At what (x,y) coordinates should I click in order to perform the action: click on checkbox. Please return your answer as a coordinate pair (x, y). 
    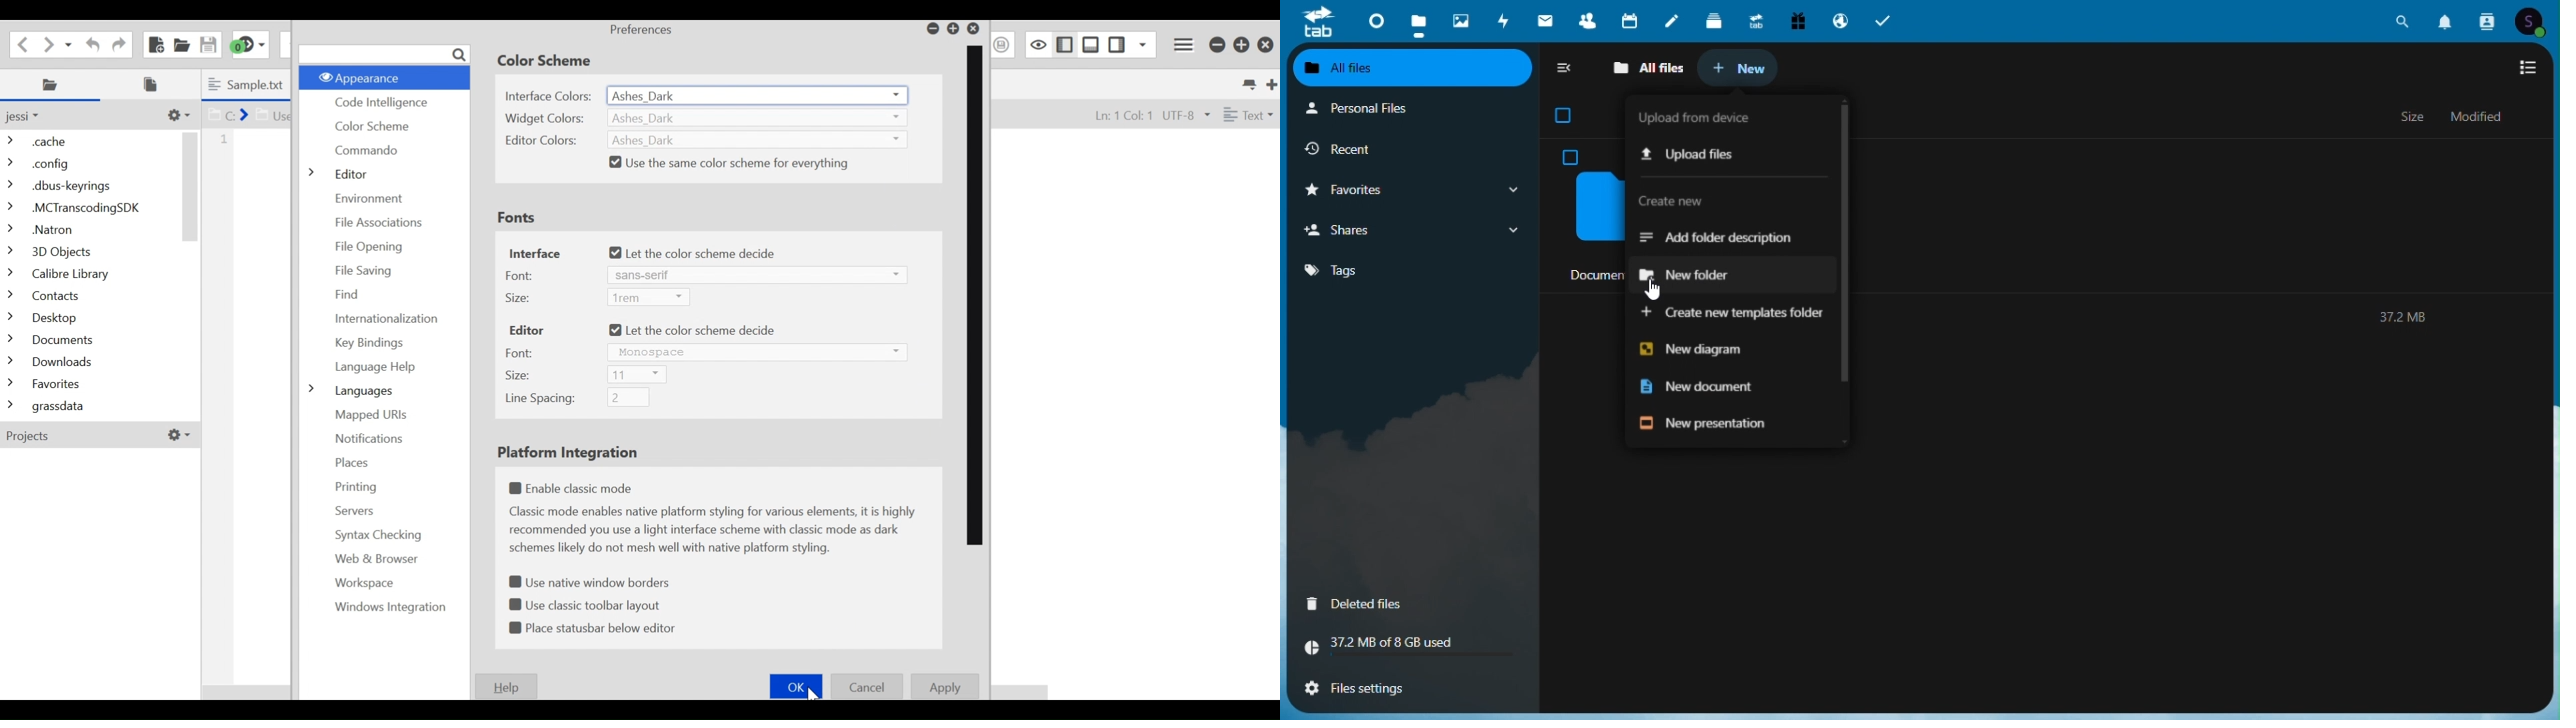
    Looking at the image, I should click on (1566, 116).